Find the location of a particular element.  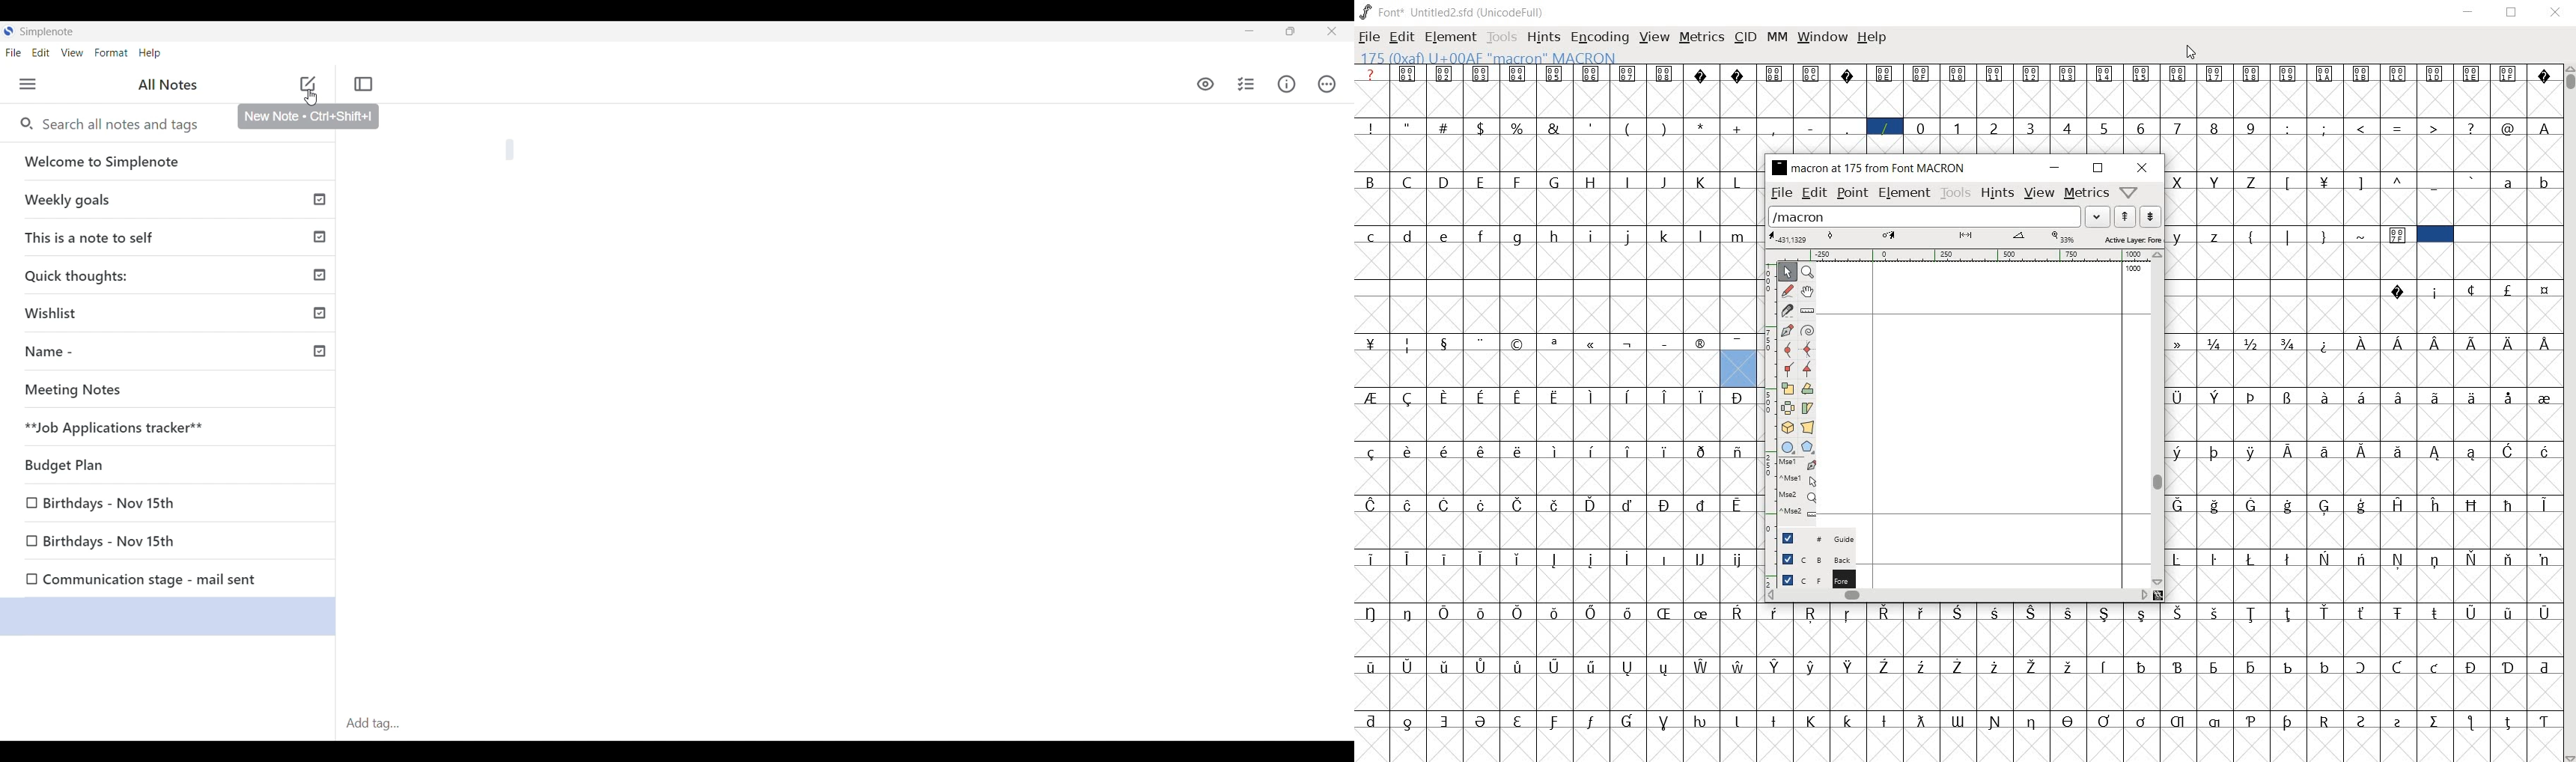

Toggle focus mode is located at coordinates (363, 84).